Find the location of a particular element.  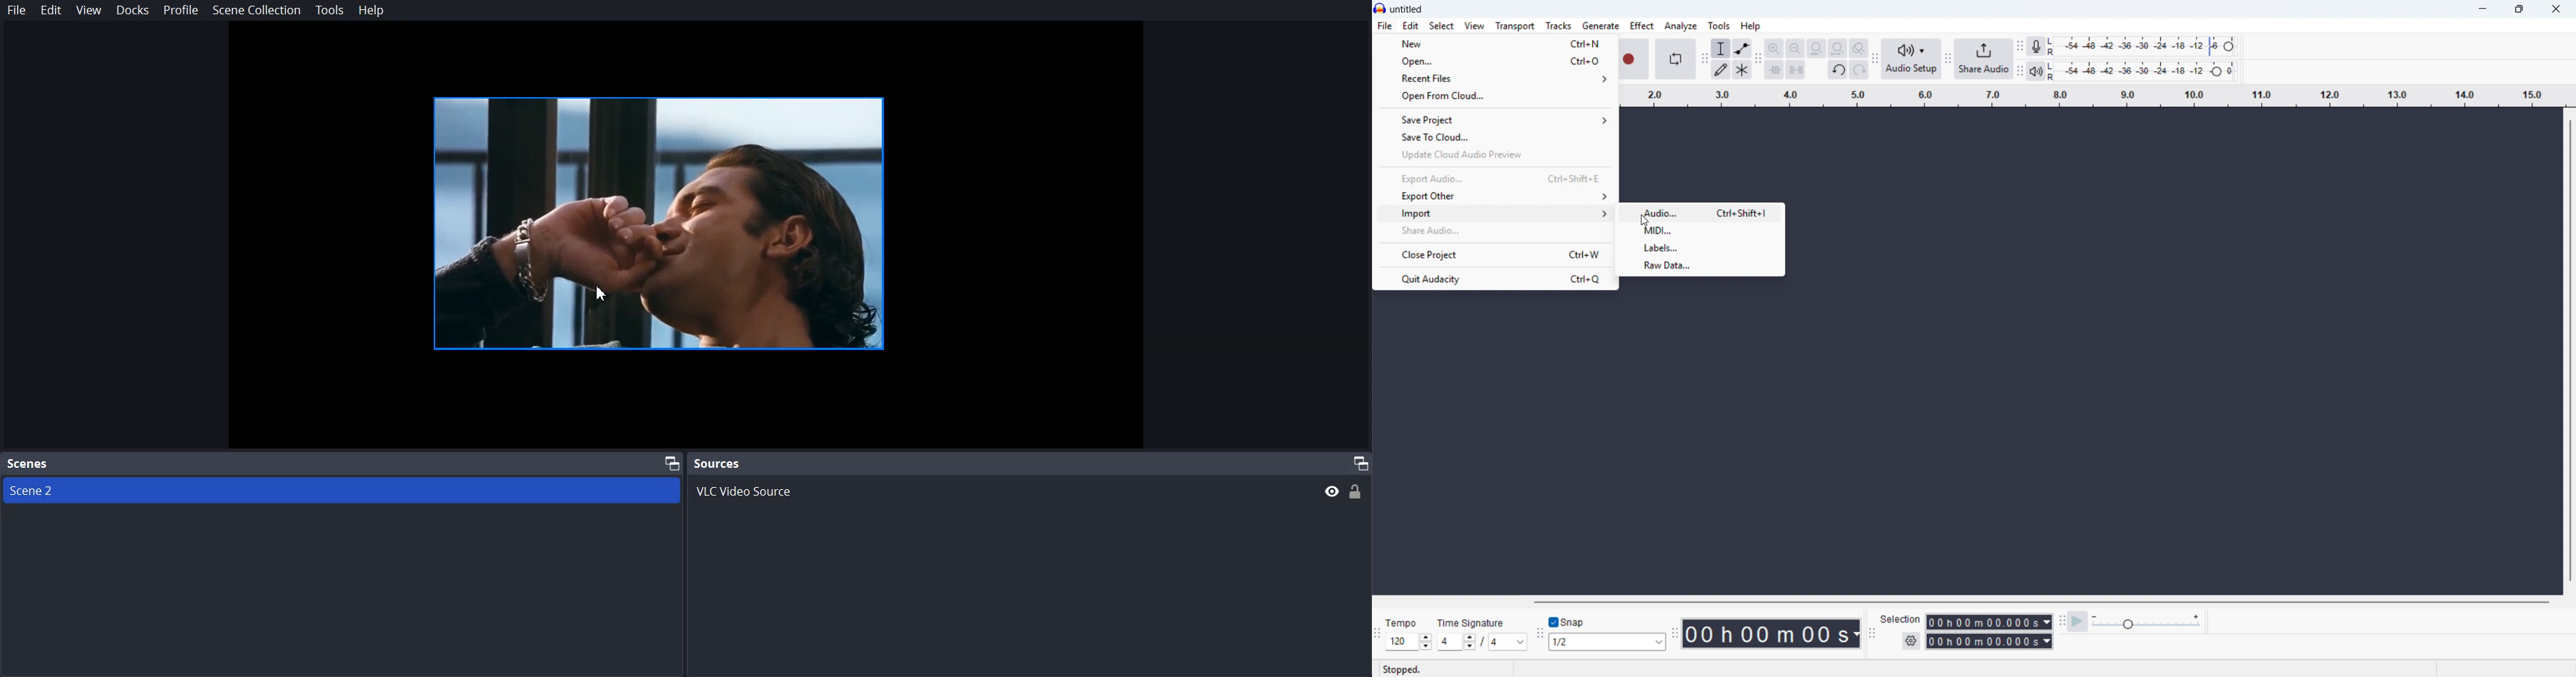

hide/display is located at coordinates (1331, 491).